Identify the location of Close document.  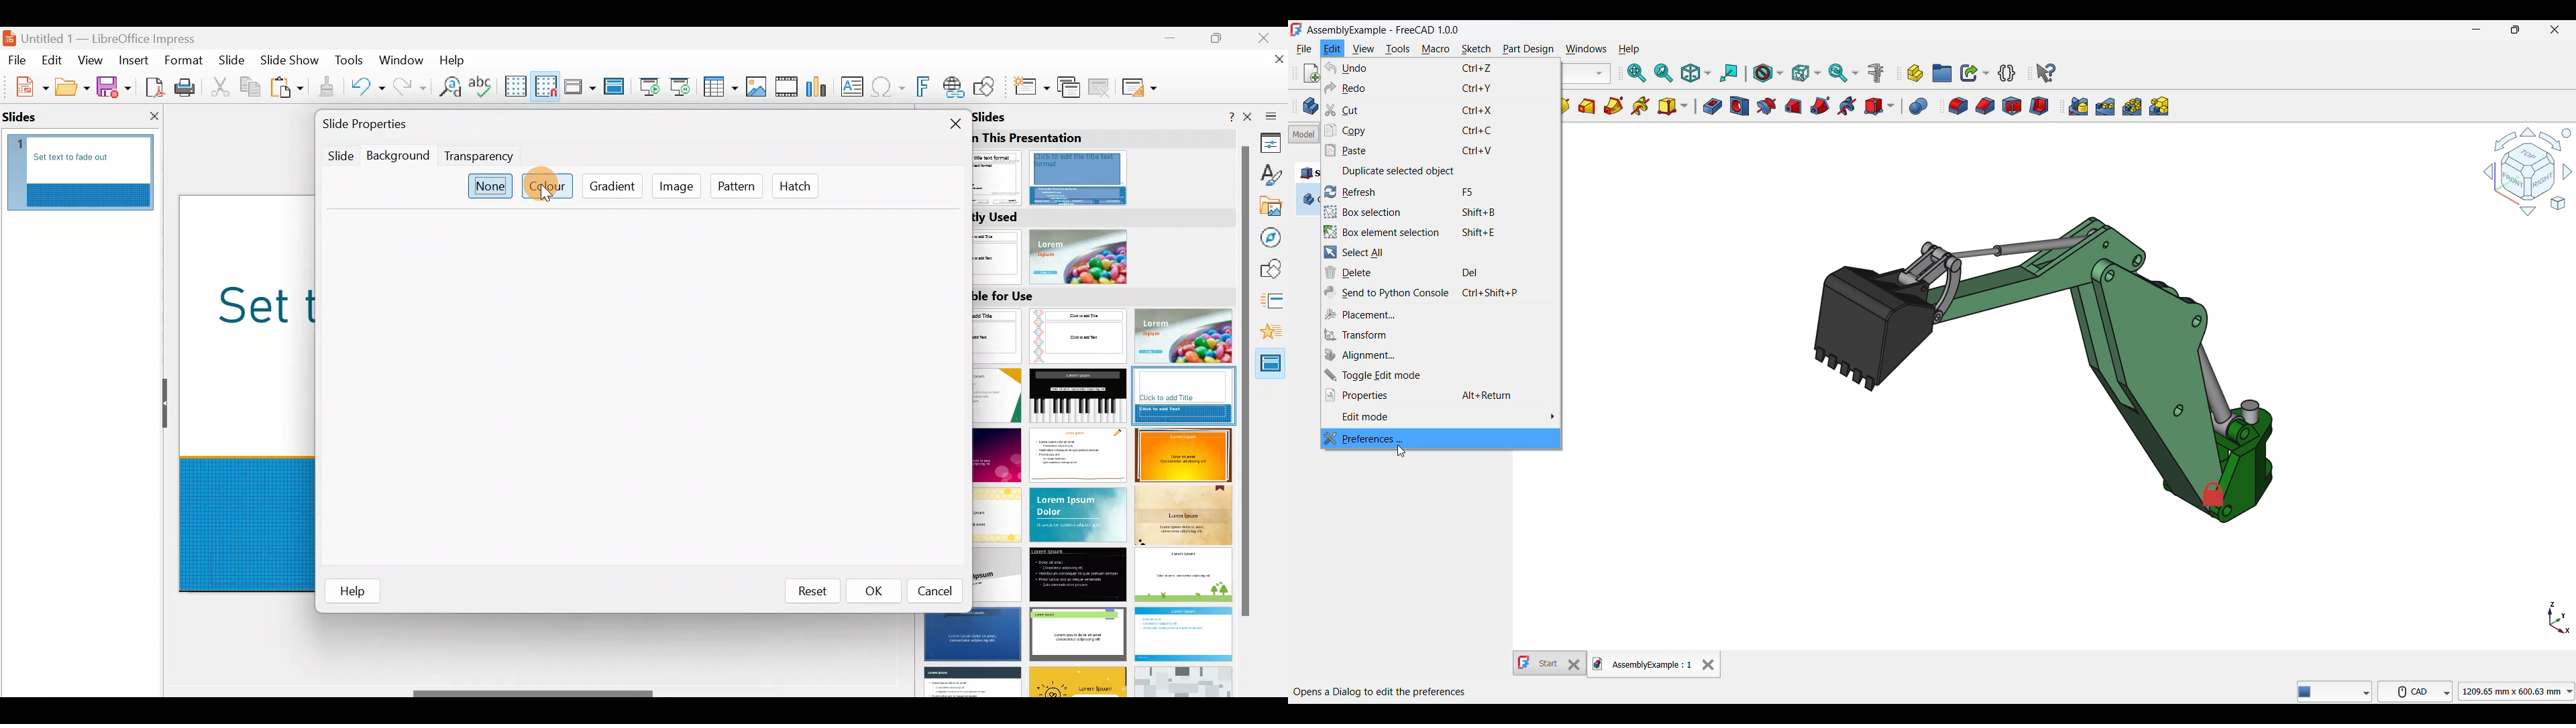
(1271, 65).